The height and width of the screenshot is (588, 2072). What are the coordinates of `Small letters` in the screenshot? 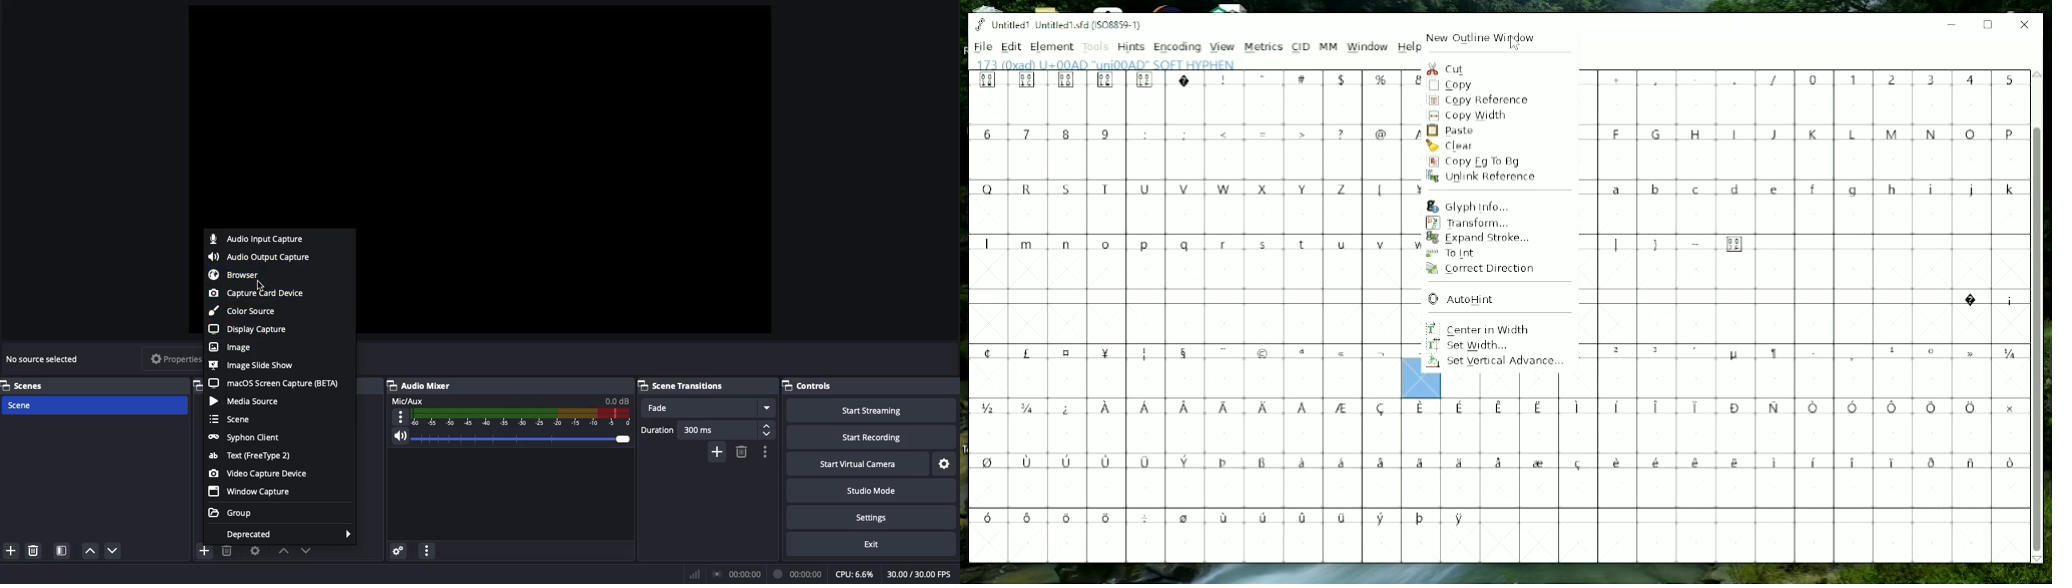 It's located at (1815, 189).